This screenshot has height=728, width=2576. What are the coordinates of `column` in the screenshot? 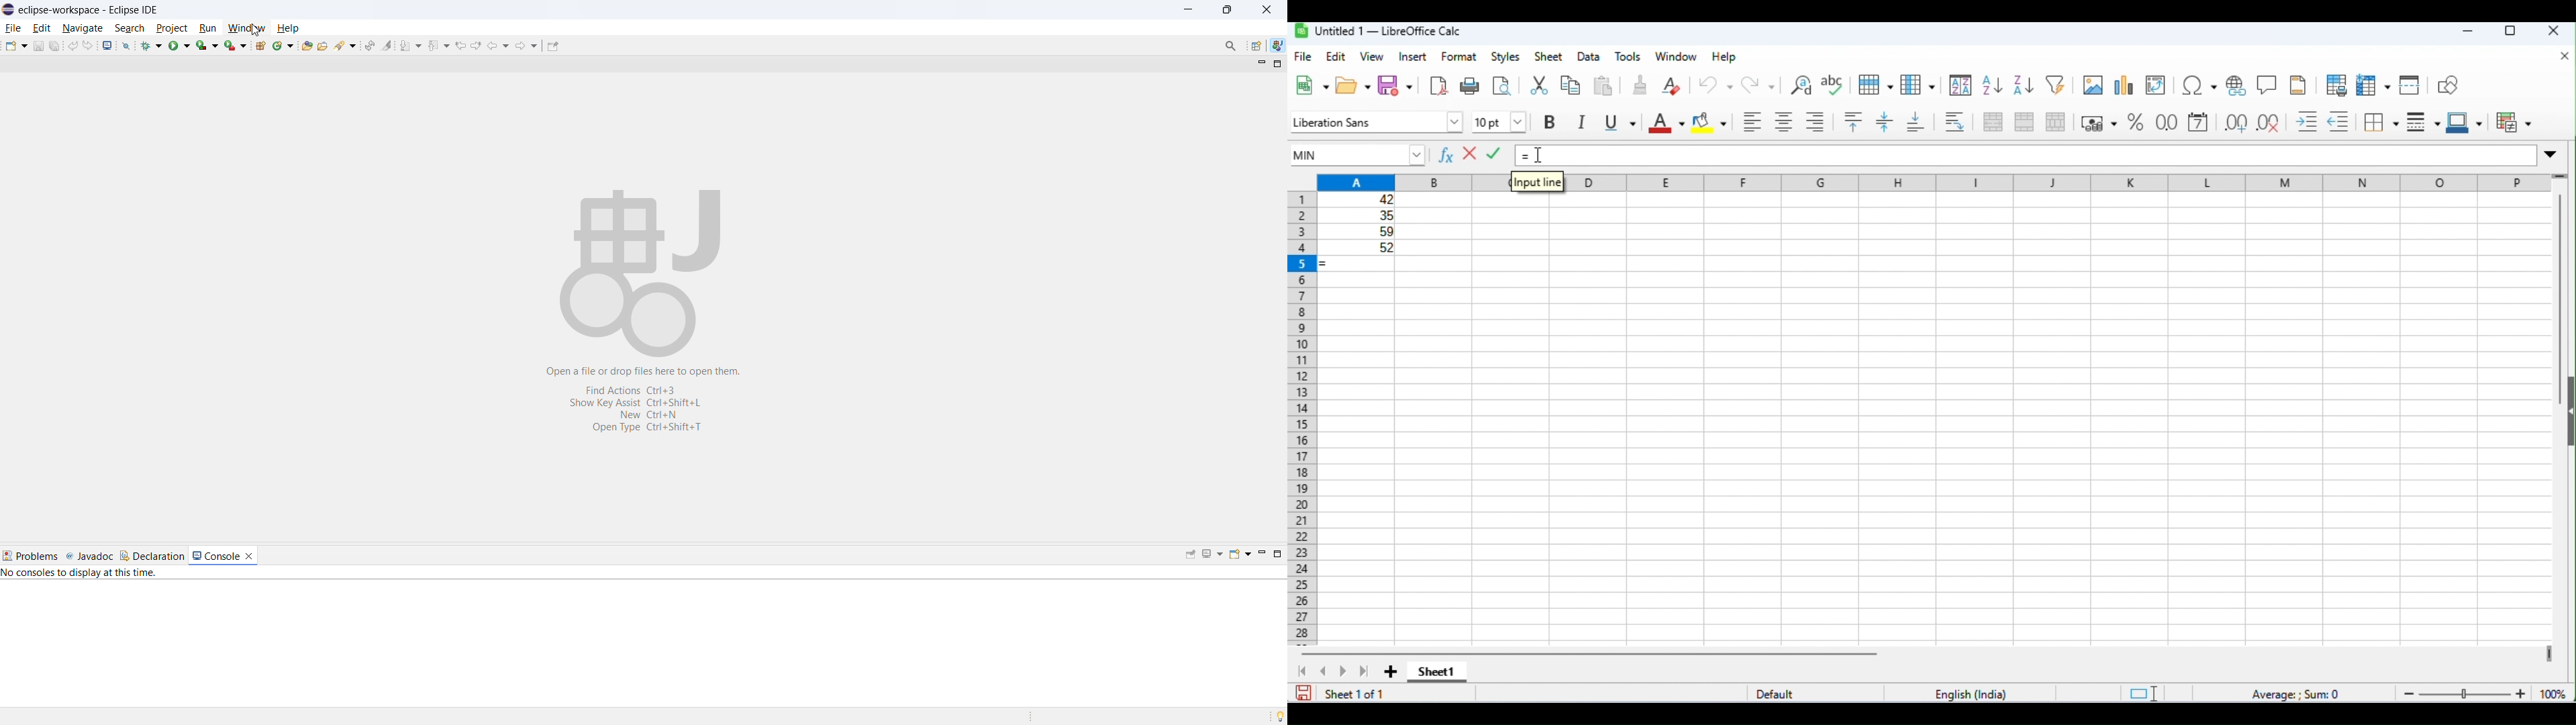 It's located at (1916, 85).